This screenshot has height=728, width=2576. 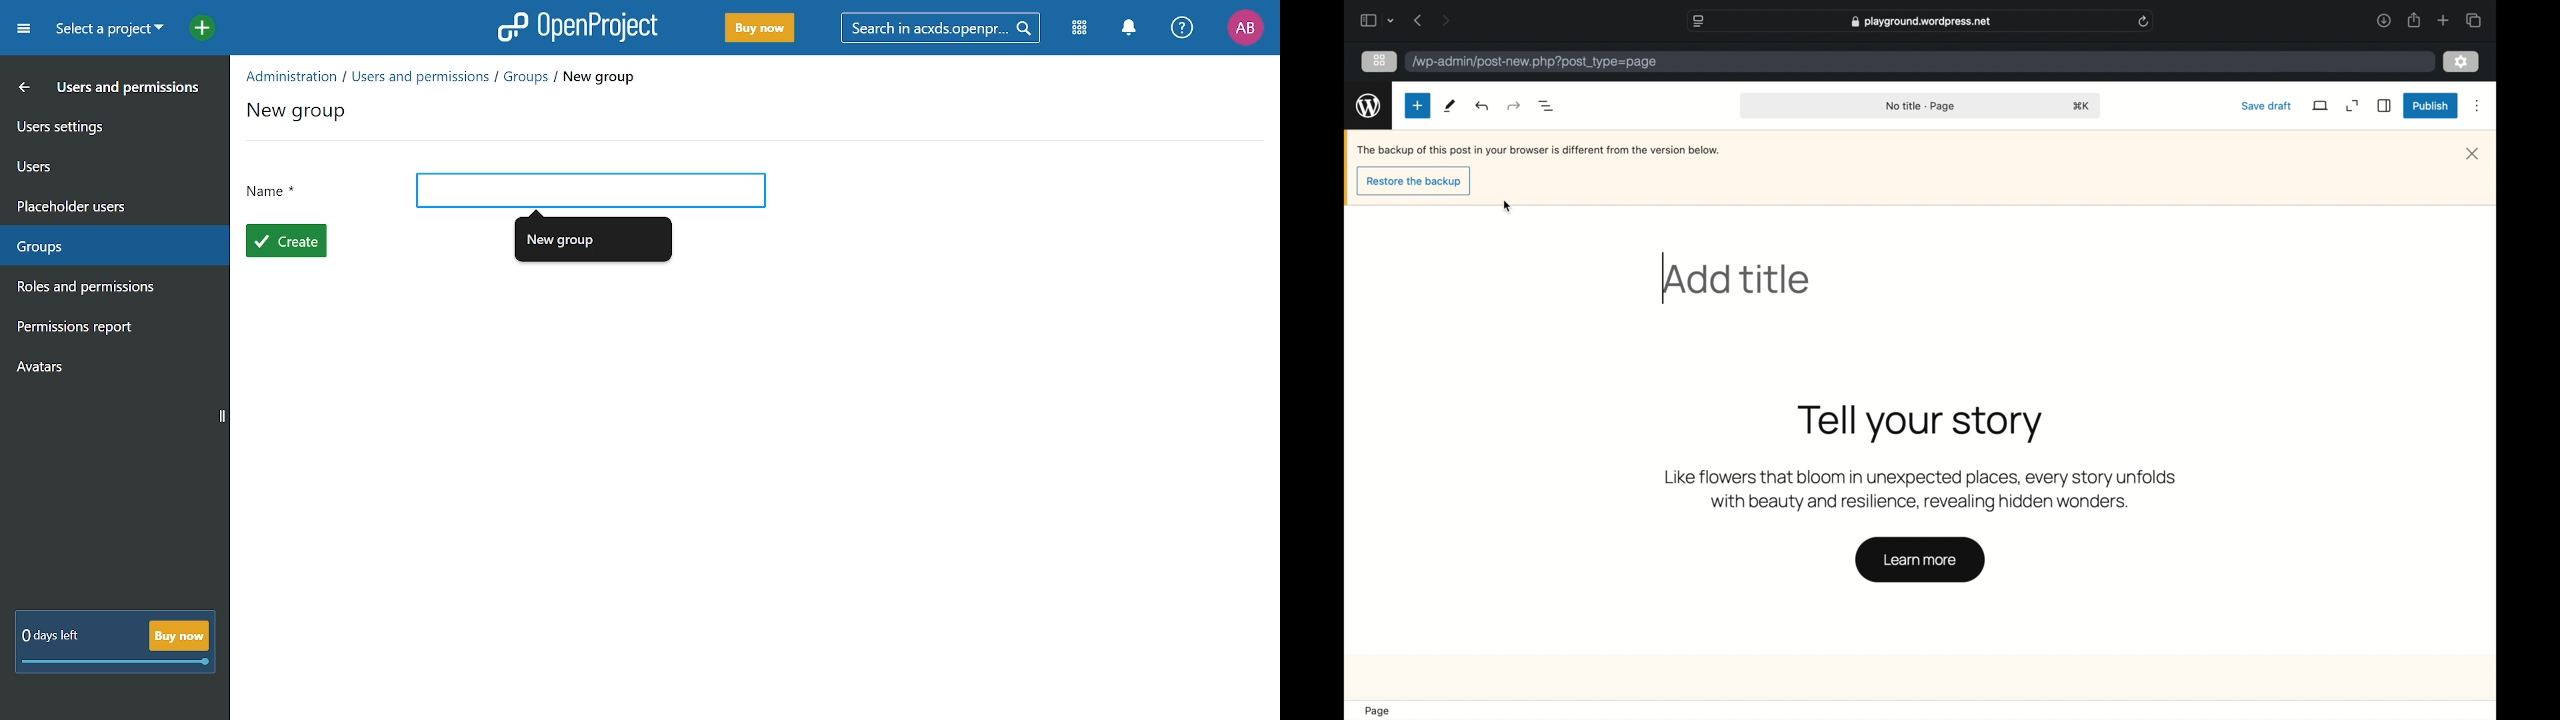 I want to click on undo, so click(x=1513, y=106).